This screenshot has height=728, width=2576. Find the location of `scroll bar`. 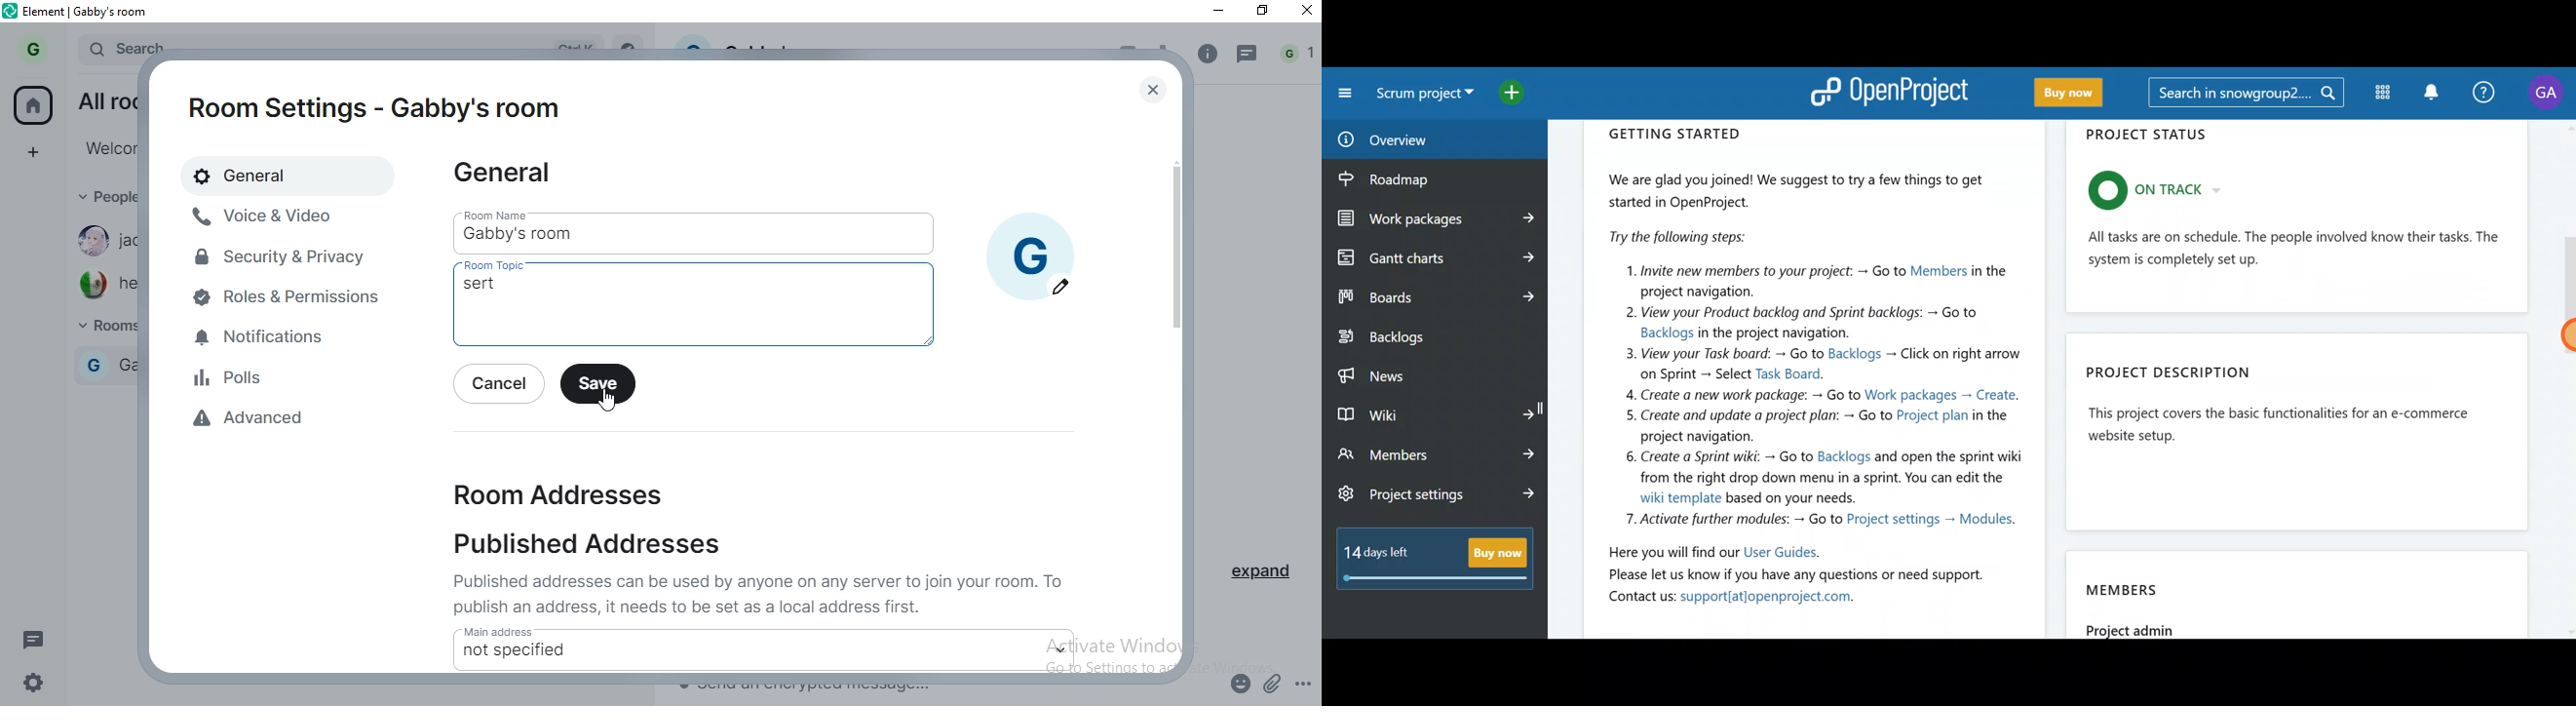

scroll bar is located at coordinates (1175, 277).